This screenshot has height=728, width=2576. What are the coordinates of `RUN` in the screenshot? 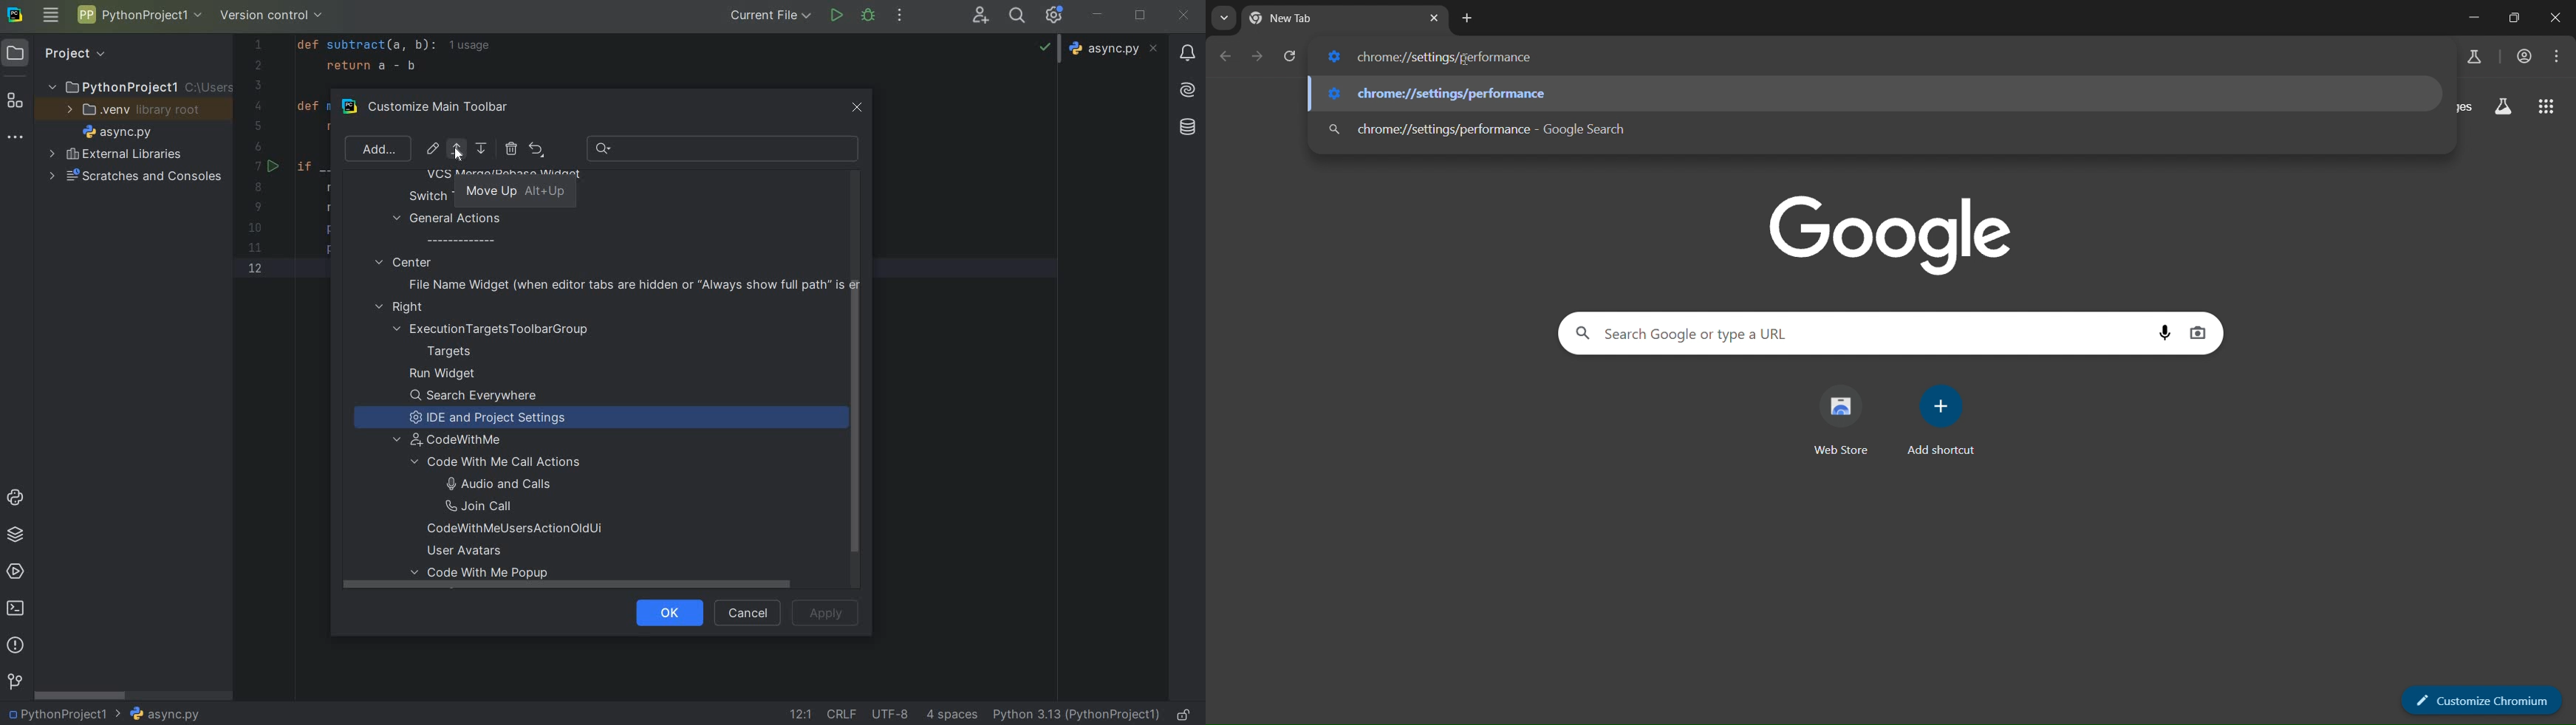 It's located at (838, 16).